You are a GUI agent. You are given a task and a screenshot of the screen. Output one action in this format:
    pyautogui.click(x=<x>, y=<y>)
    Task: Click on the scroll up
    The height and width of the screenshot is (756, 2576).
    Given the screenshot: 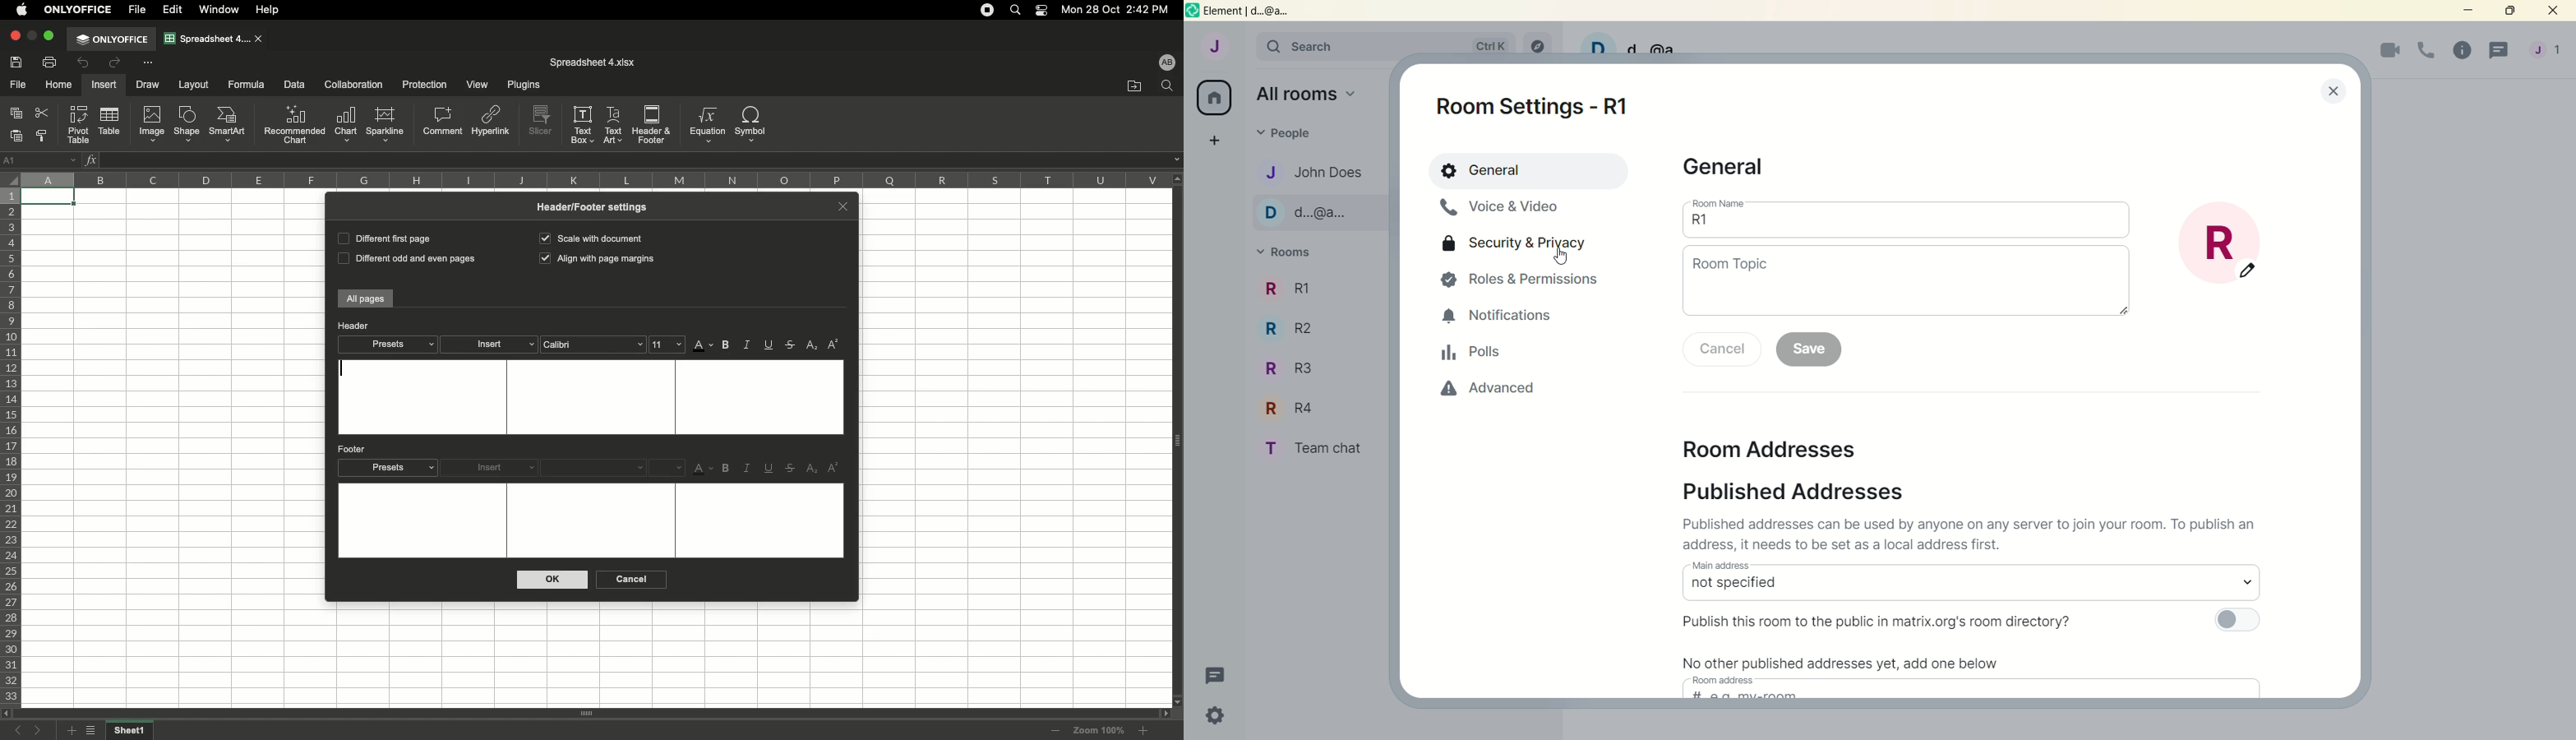 What is the action you would take?
    pyautogui.click(x=1176, y=178)
    